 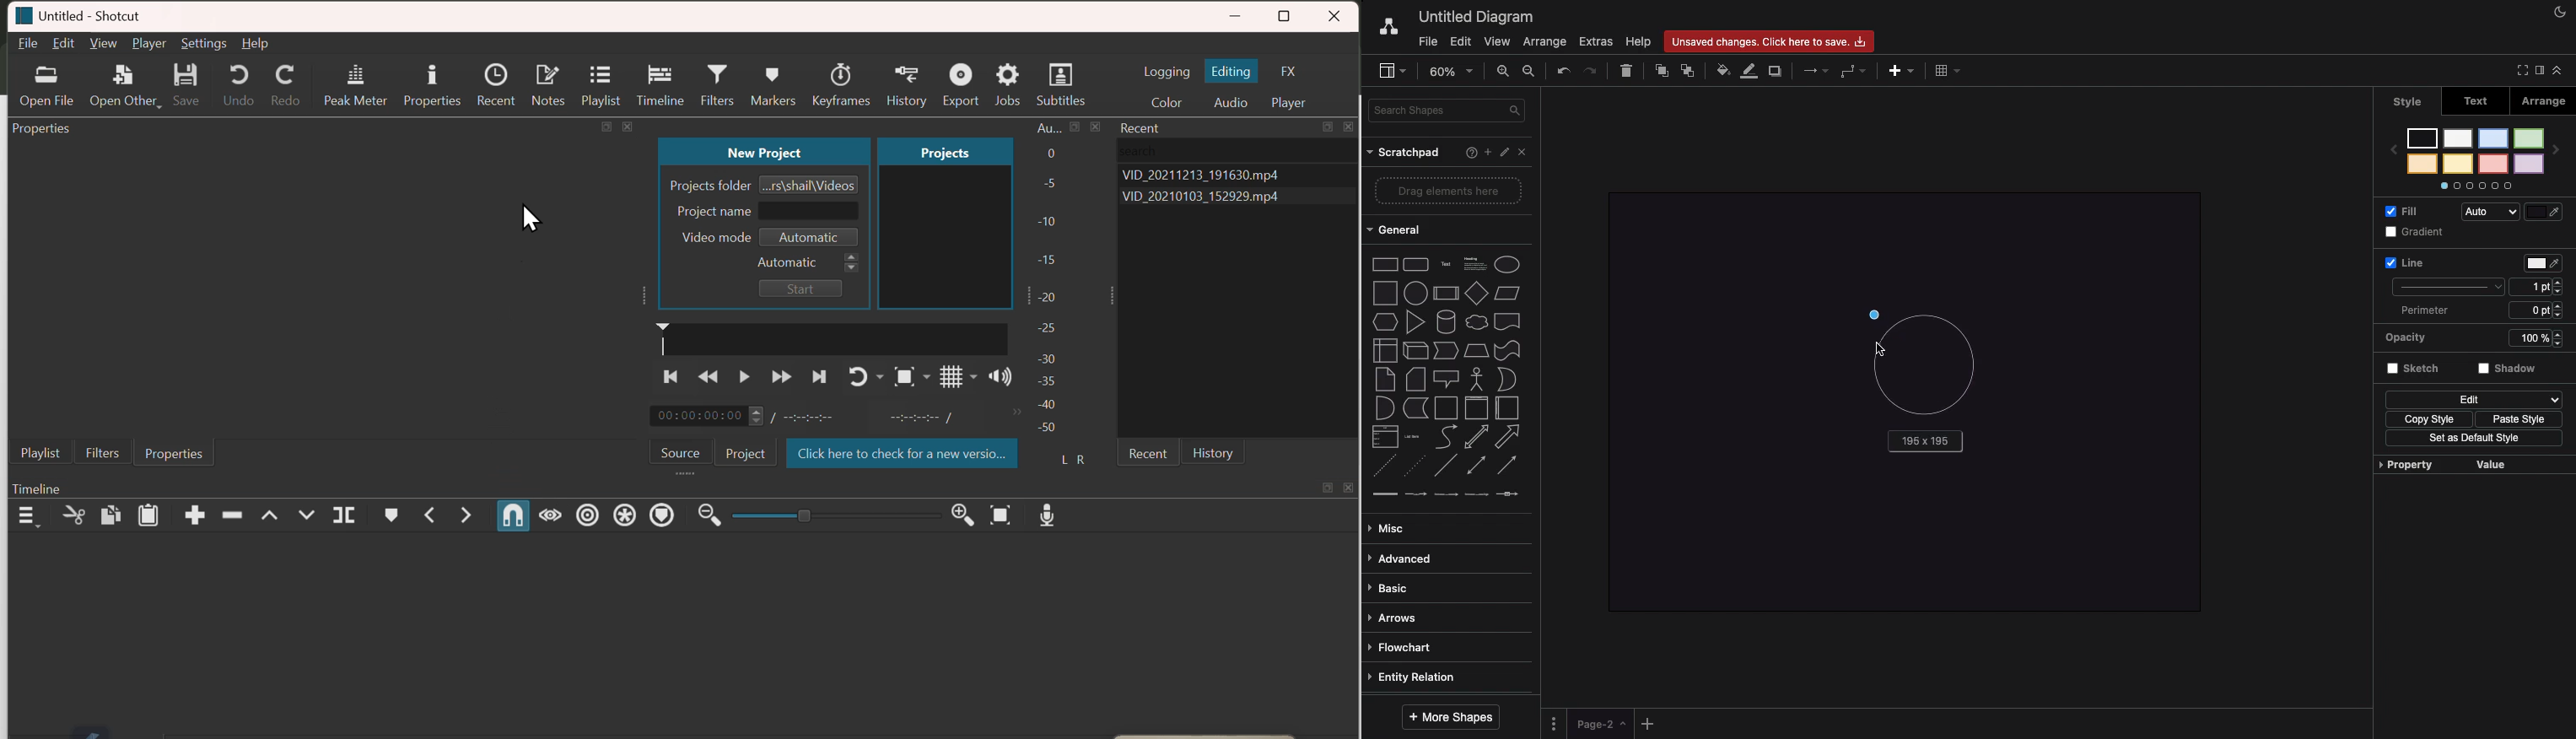 What do you see at coordinates (601, 80) in the screenshot?
I see `Playlist` at bounding box center [601, 80].